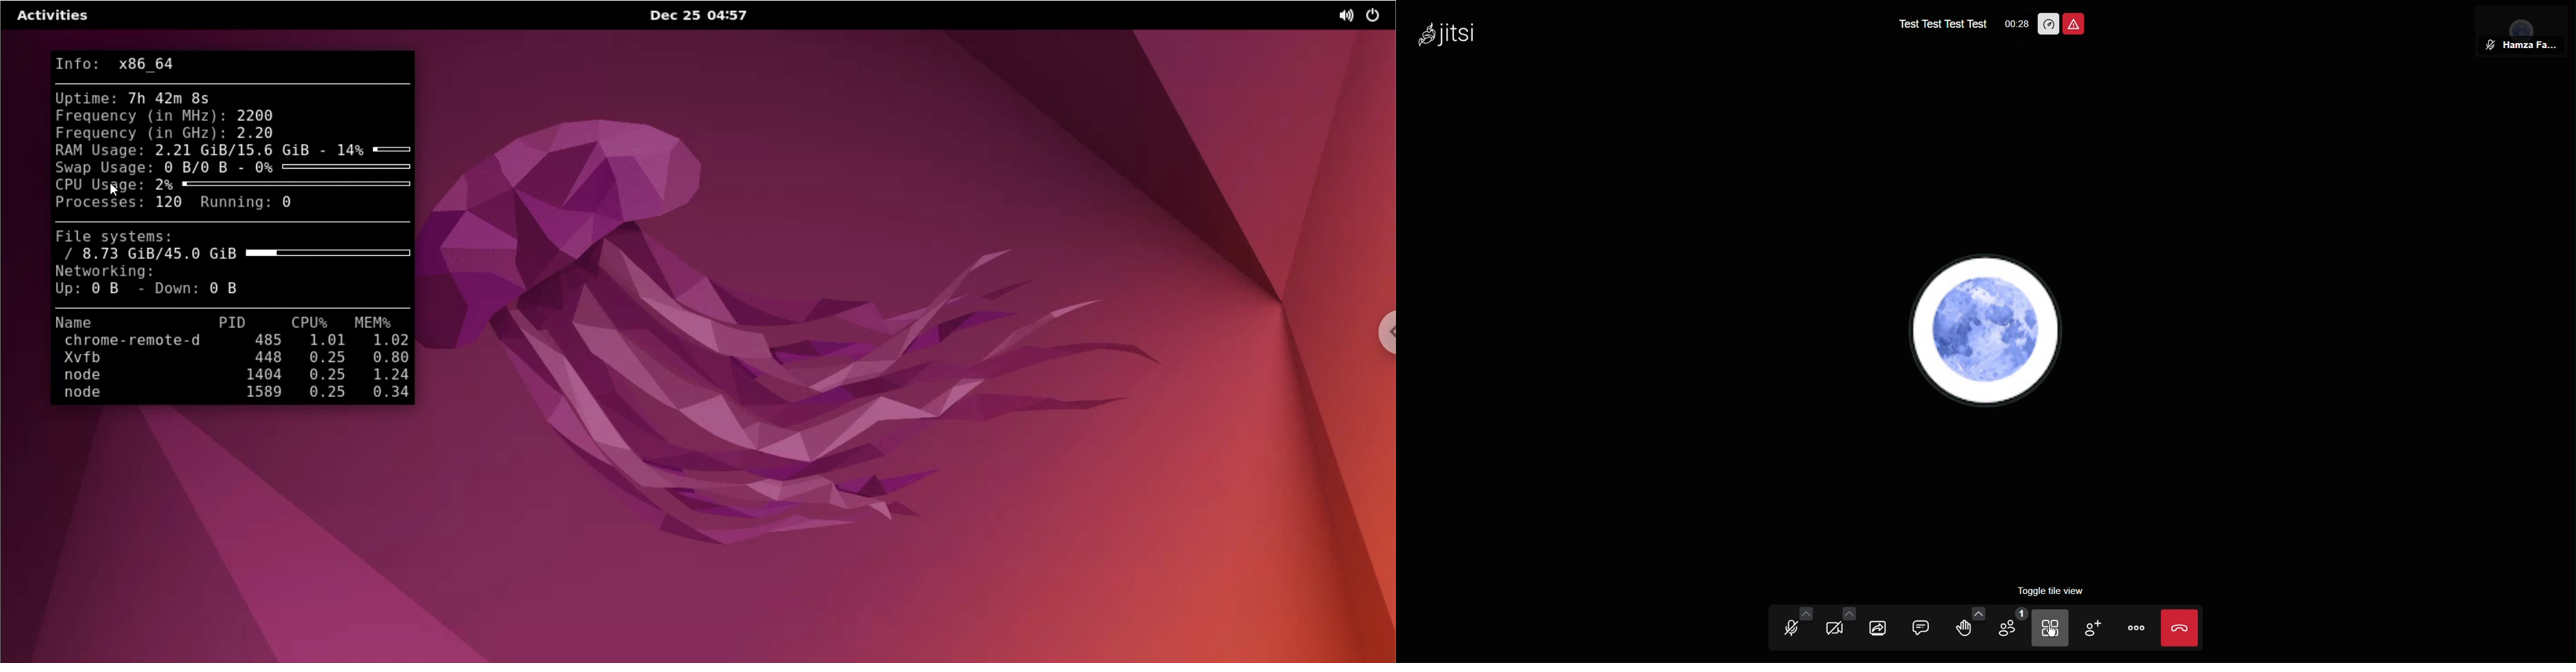  I want to click on Test name, so click(1945, 26).